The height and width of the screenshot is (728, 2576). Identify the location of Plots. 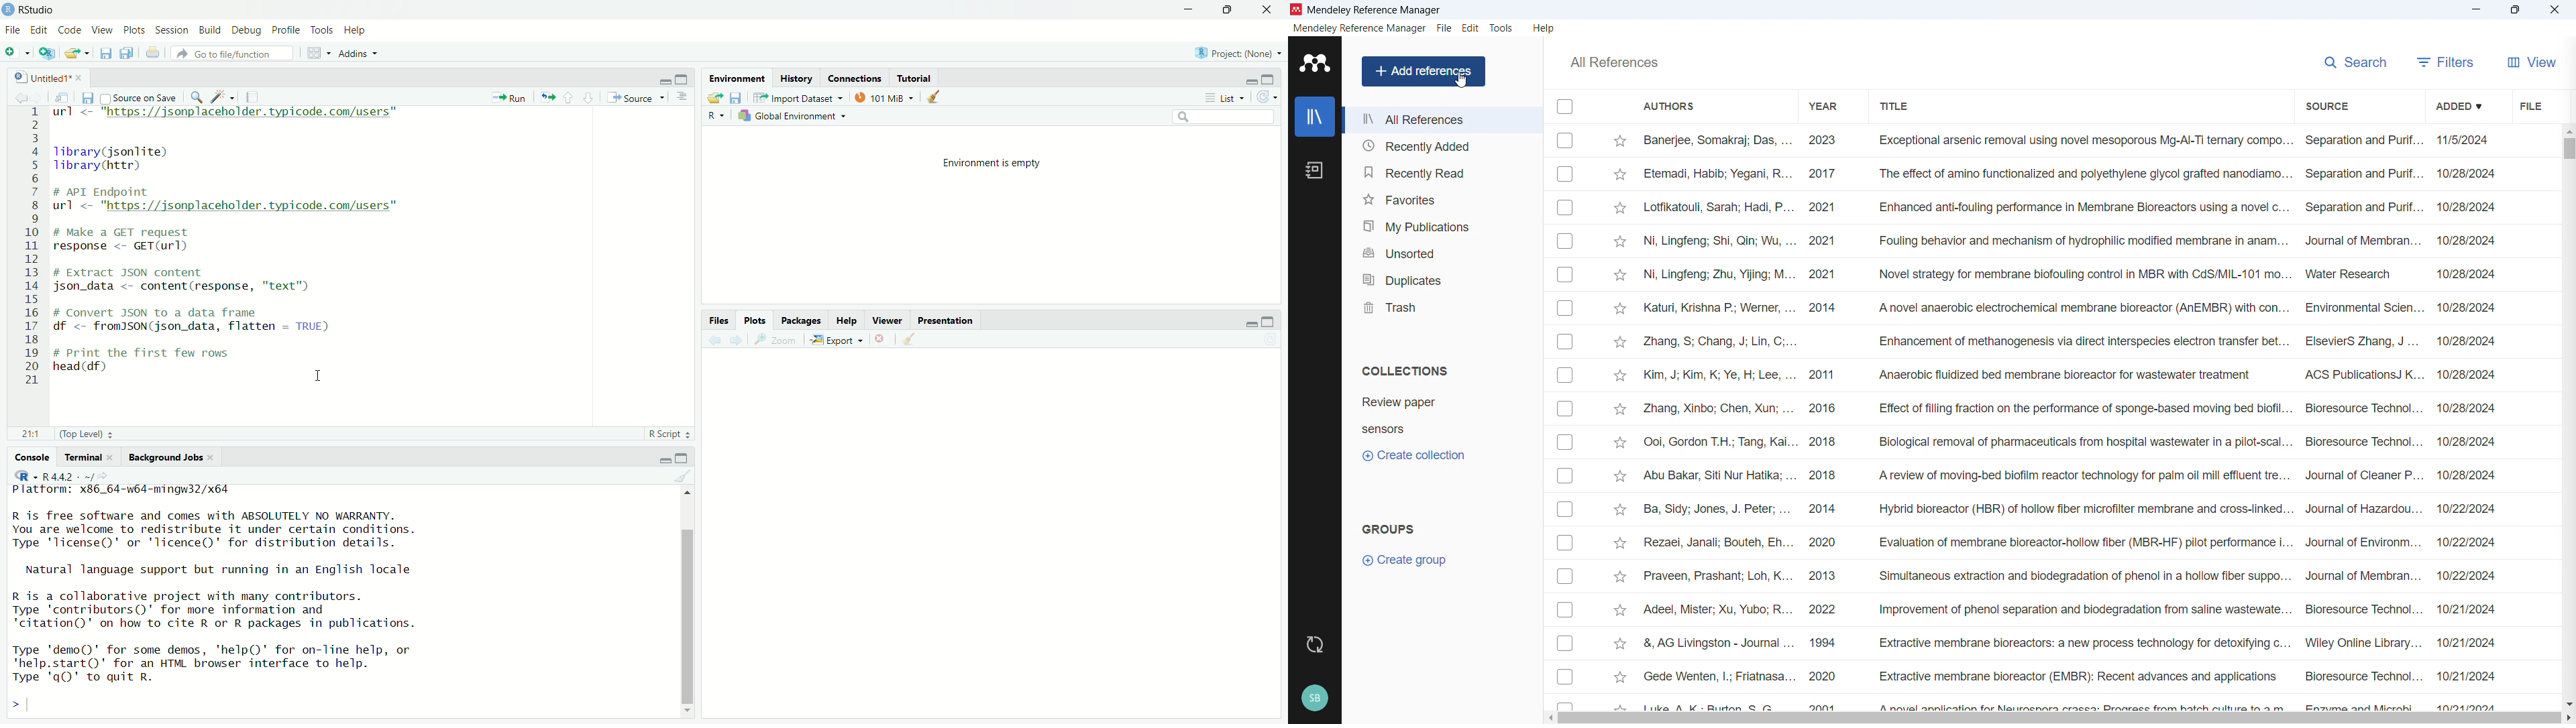
(753, 320).